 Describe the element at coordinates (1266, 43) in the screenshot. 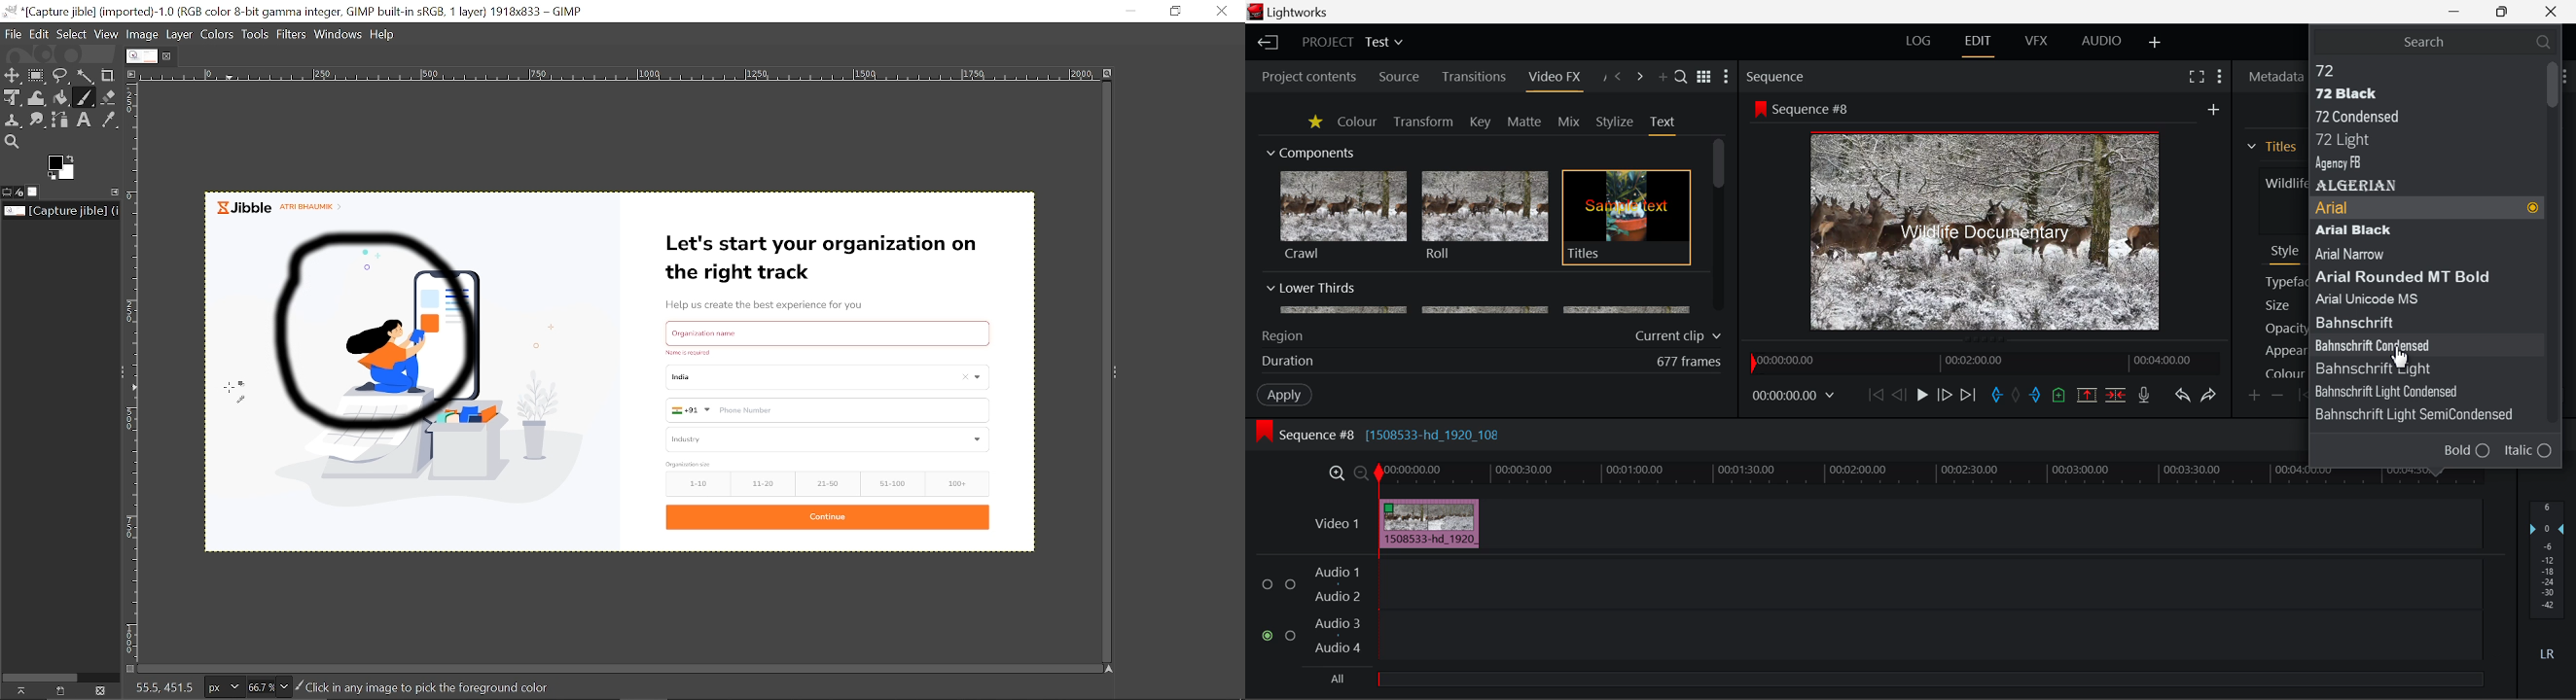

I see `Back to Homepage` at that location.